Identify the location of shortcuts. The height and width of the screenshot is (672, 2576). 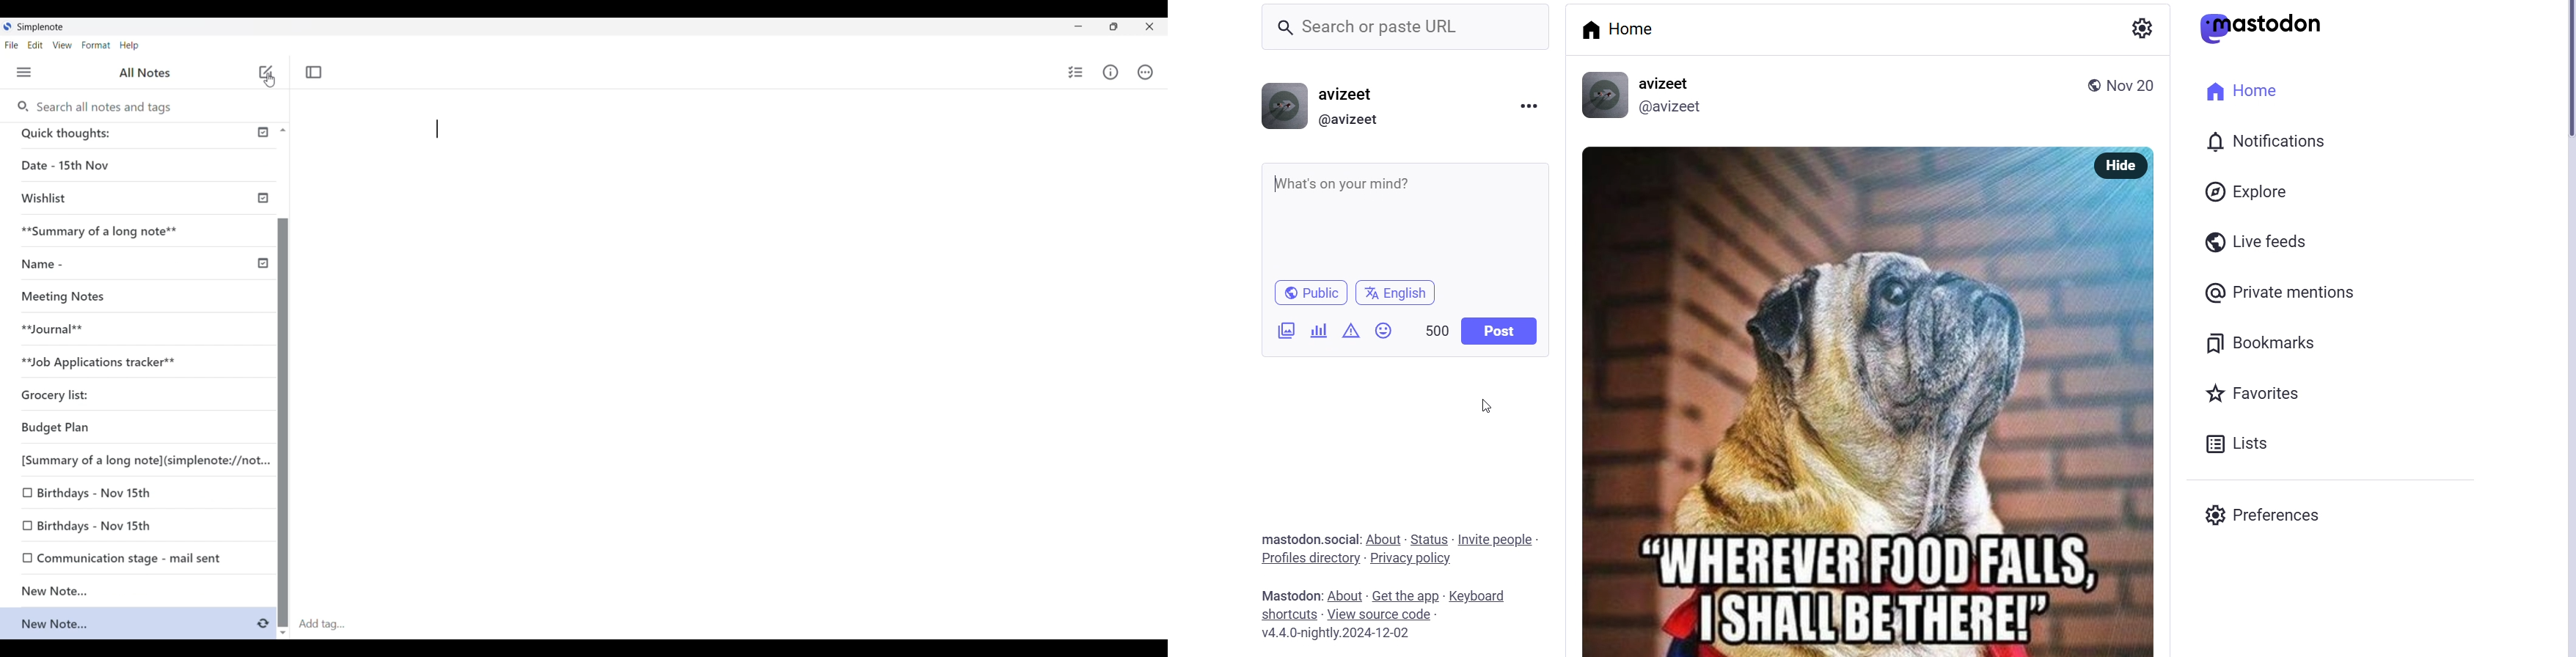
(1281, 614).